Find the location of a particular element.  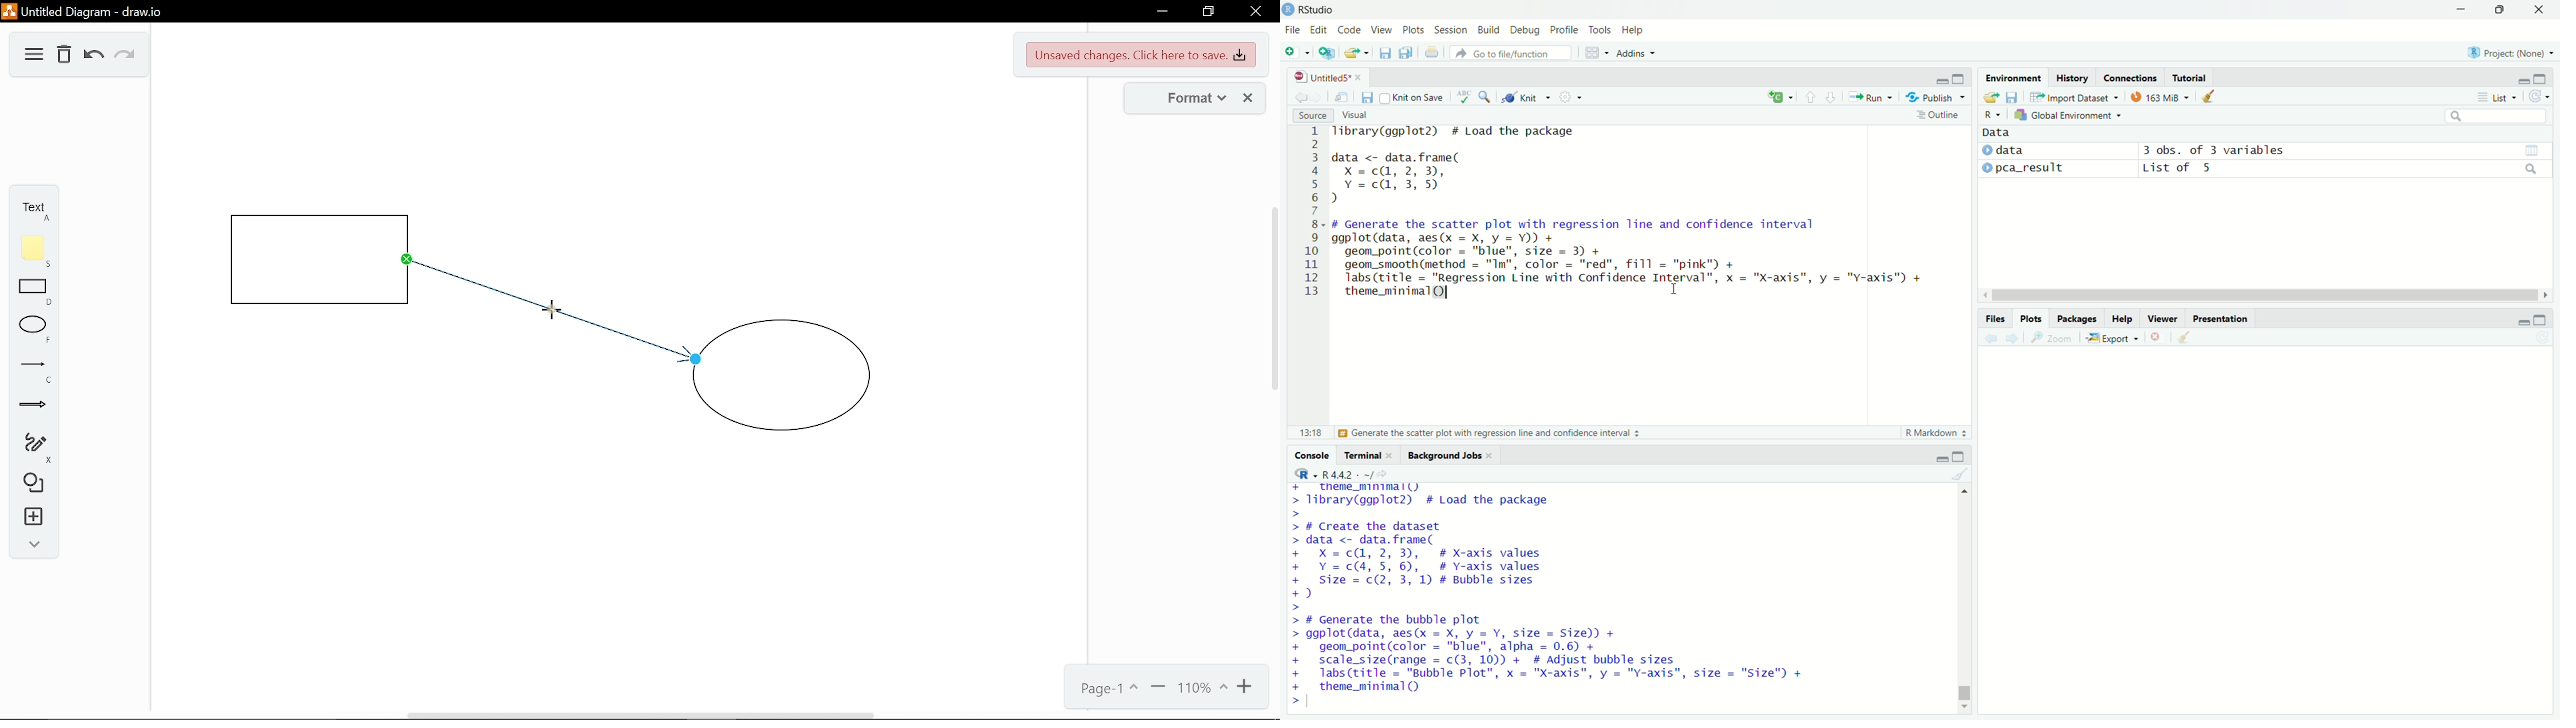

More options is located at coordinates (1570, 97).